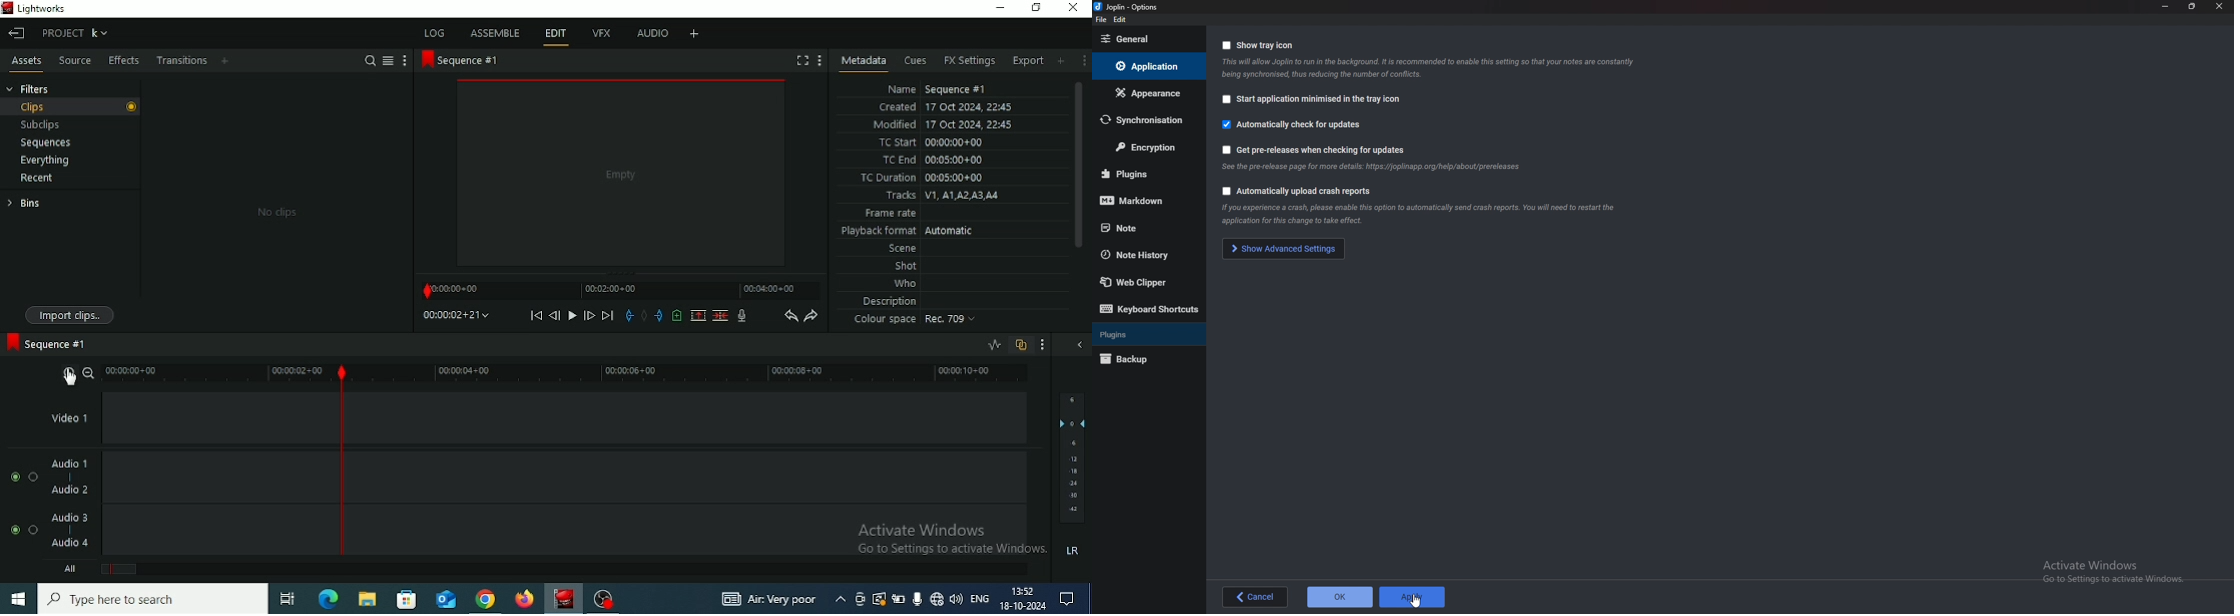 The width and height of the screenshot is (2240, 616). What do you see at coordinates (1146, 282) in the screenshot?
I see `Web Clipper` at bounding box center [1146, 282].